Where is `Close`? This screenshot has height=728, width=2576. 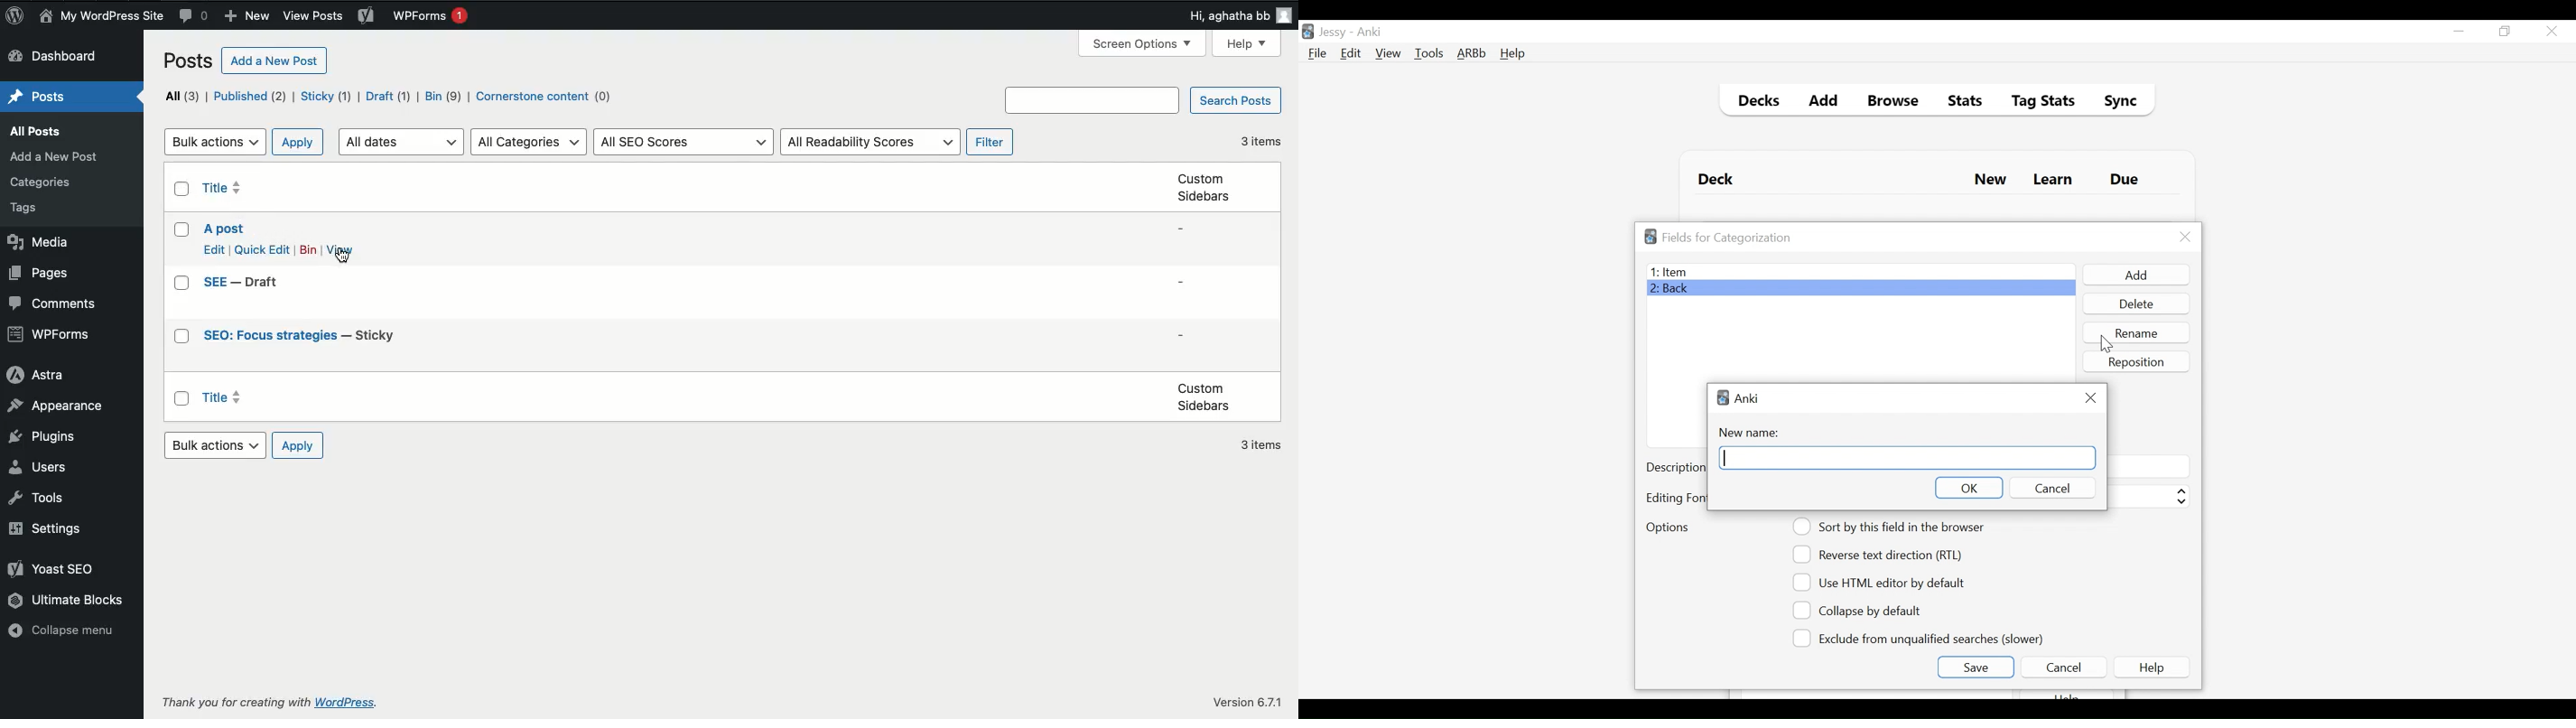 Close is located at coordinates (2185, 237).